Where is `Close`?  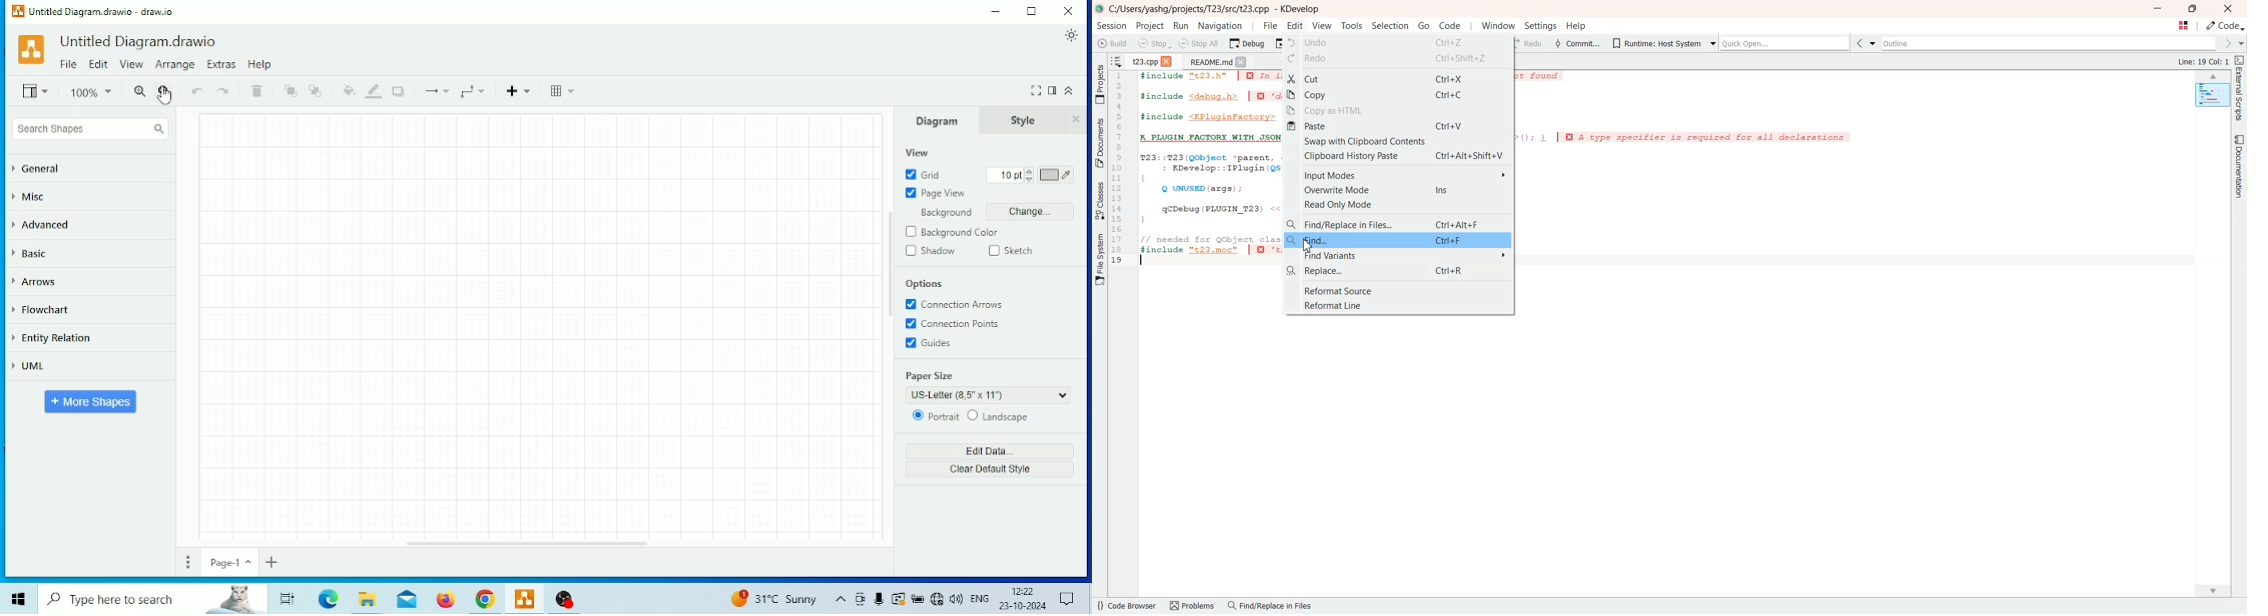
Close is located at coordinates (1069, 11).